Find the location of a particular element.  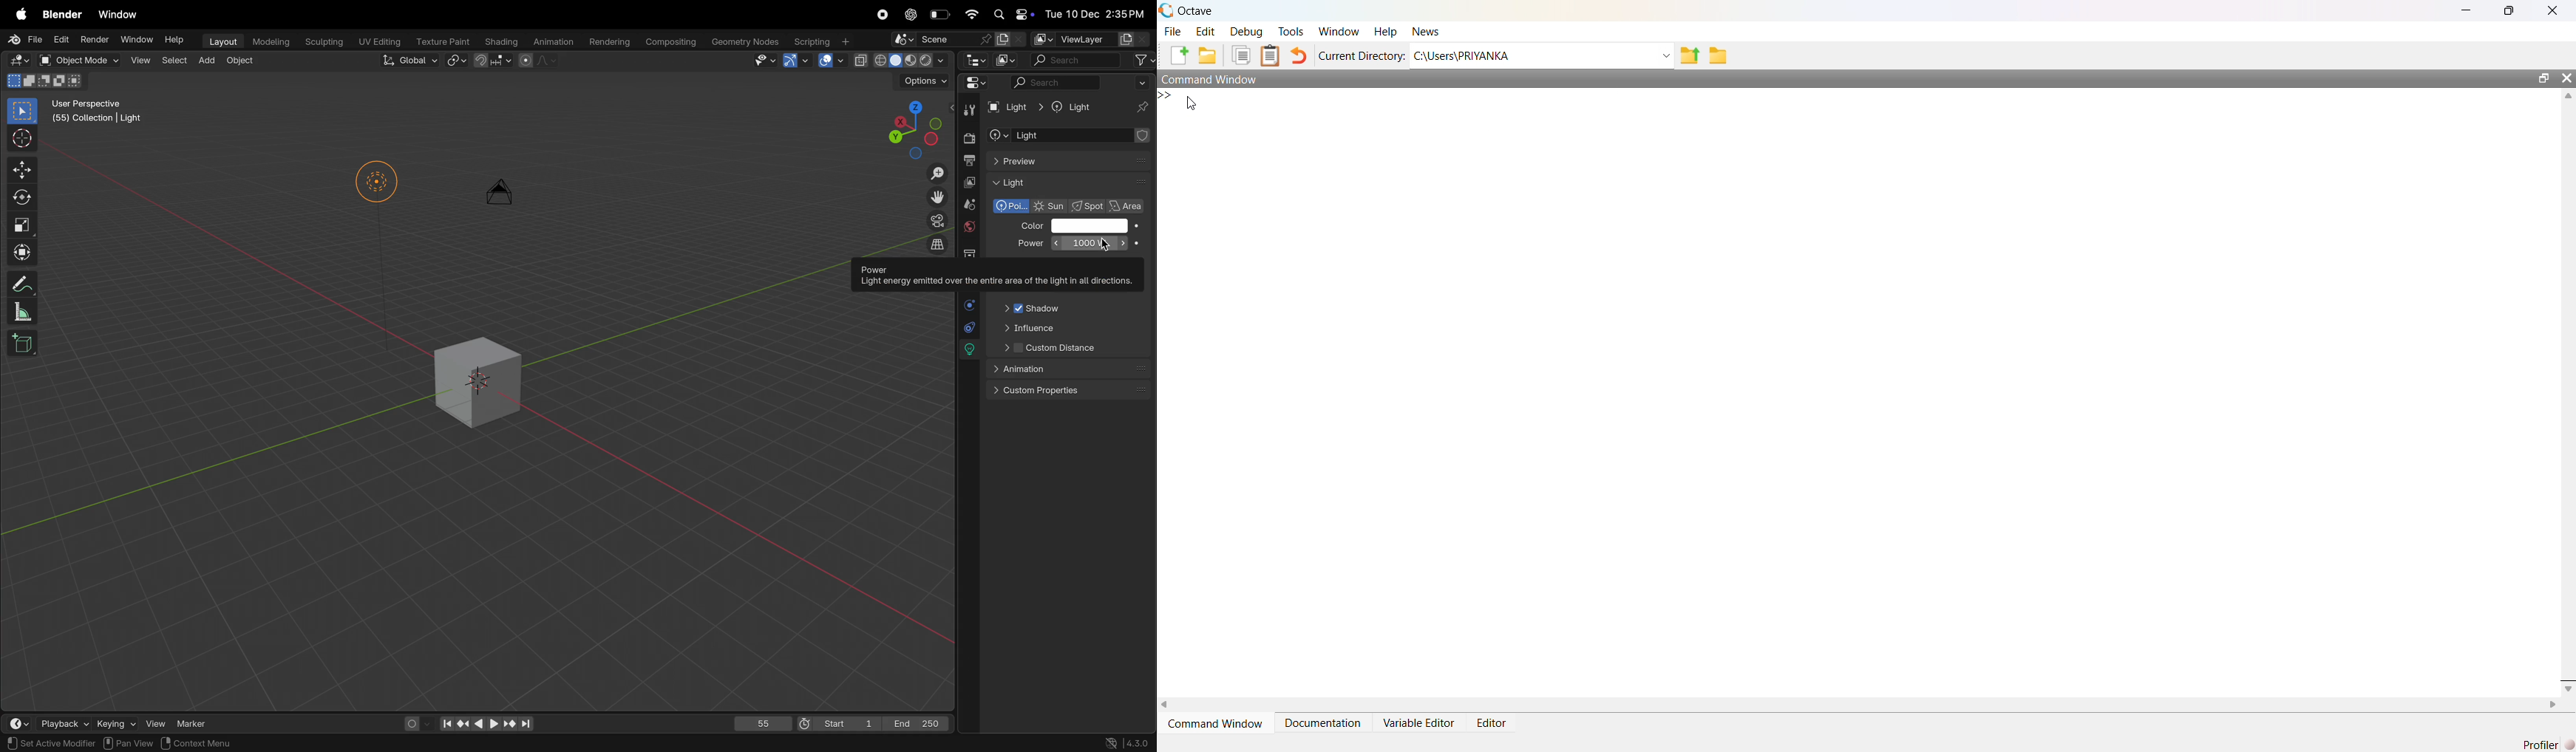

news is located at coordinates (1425, 32).